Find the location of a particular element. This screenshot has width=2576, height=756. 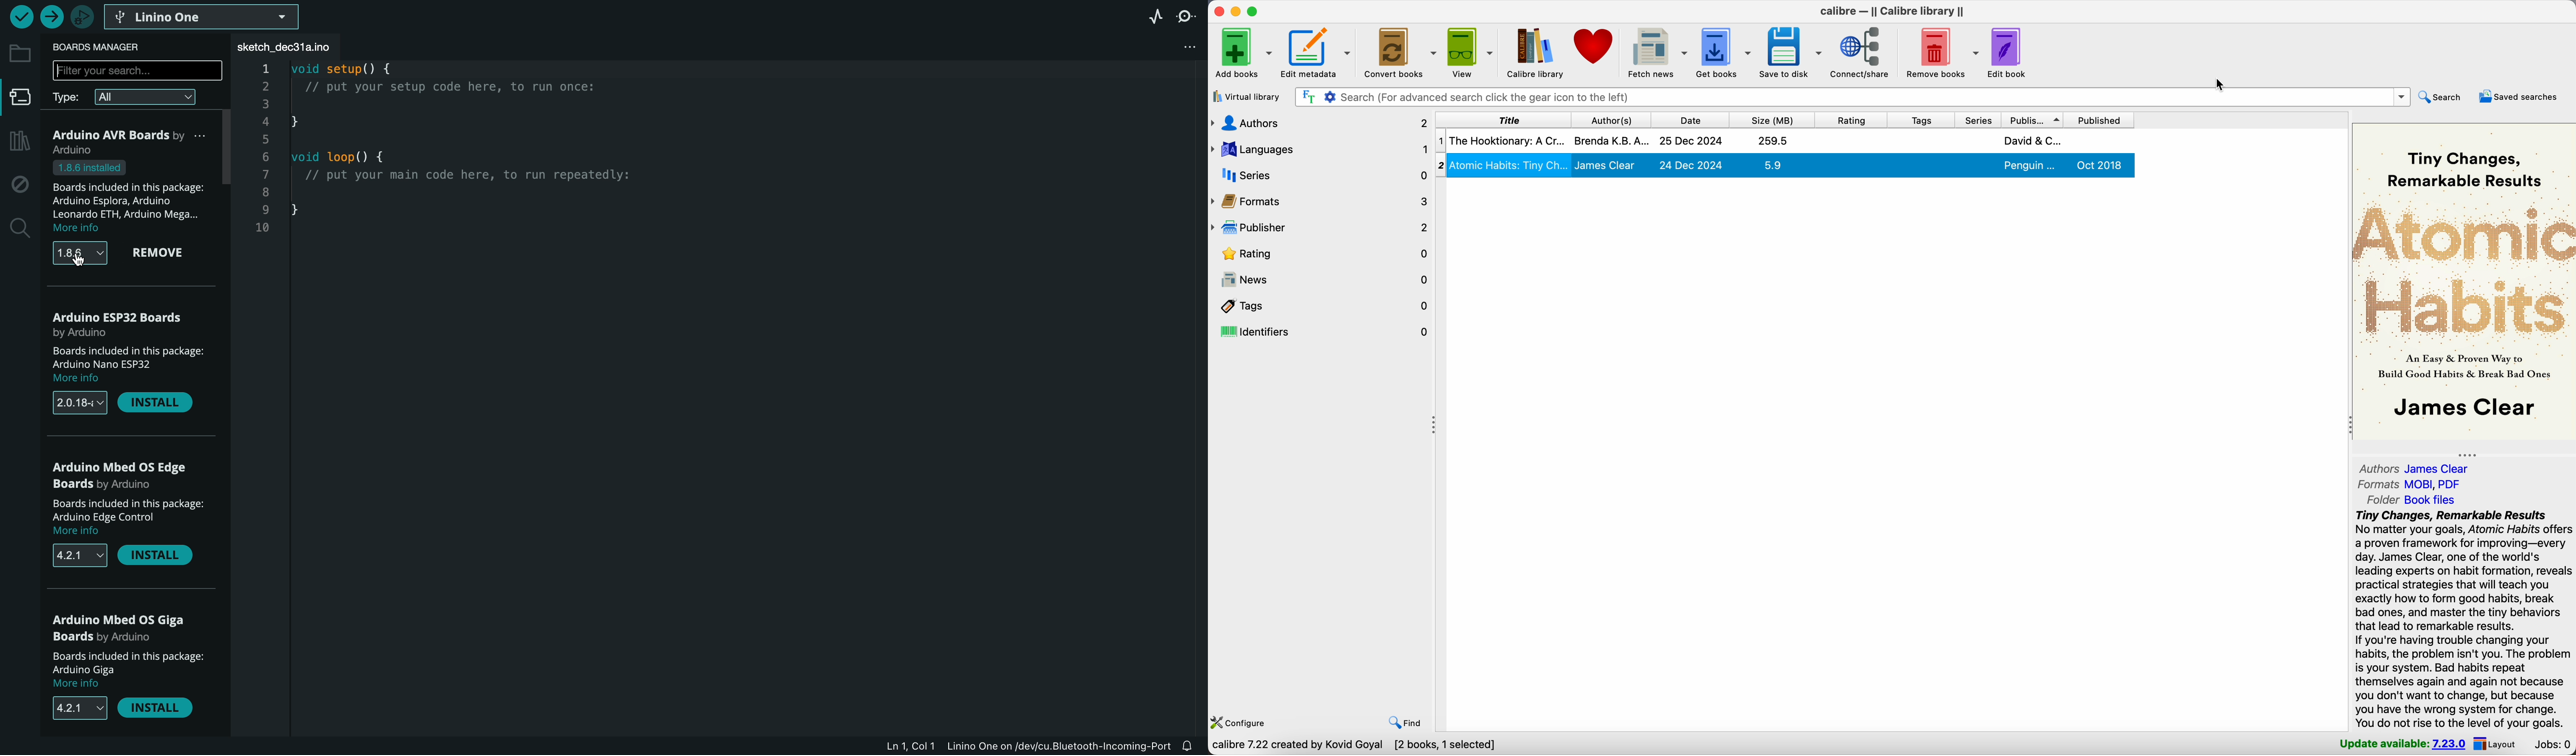

rating is located at coordinates (1850, 119).